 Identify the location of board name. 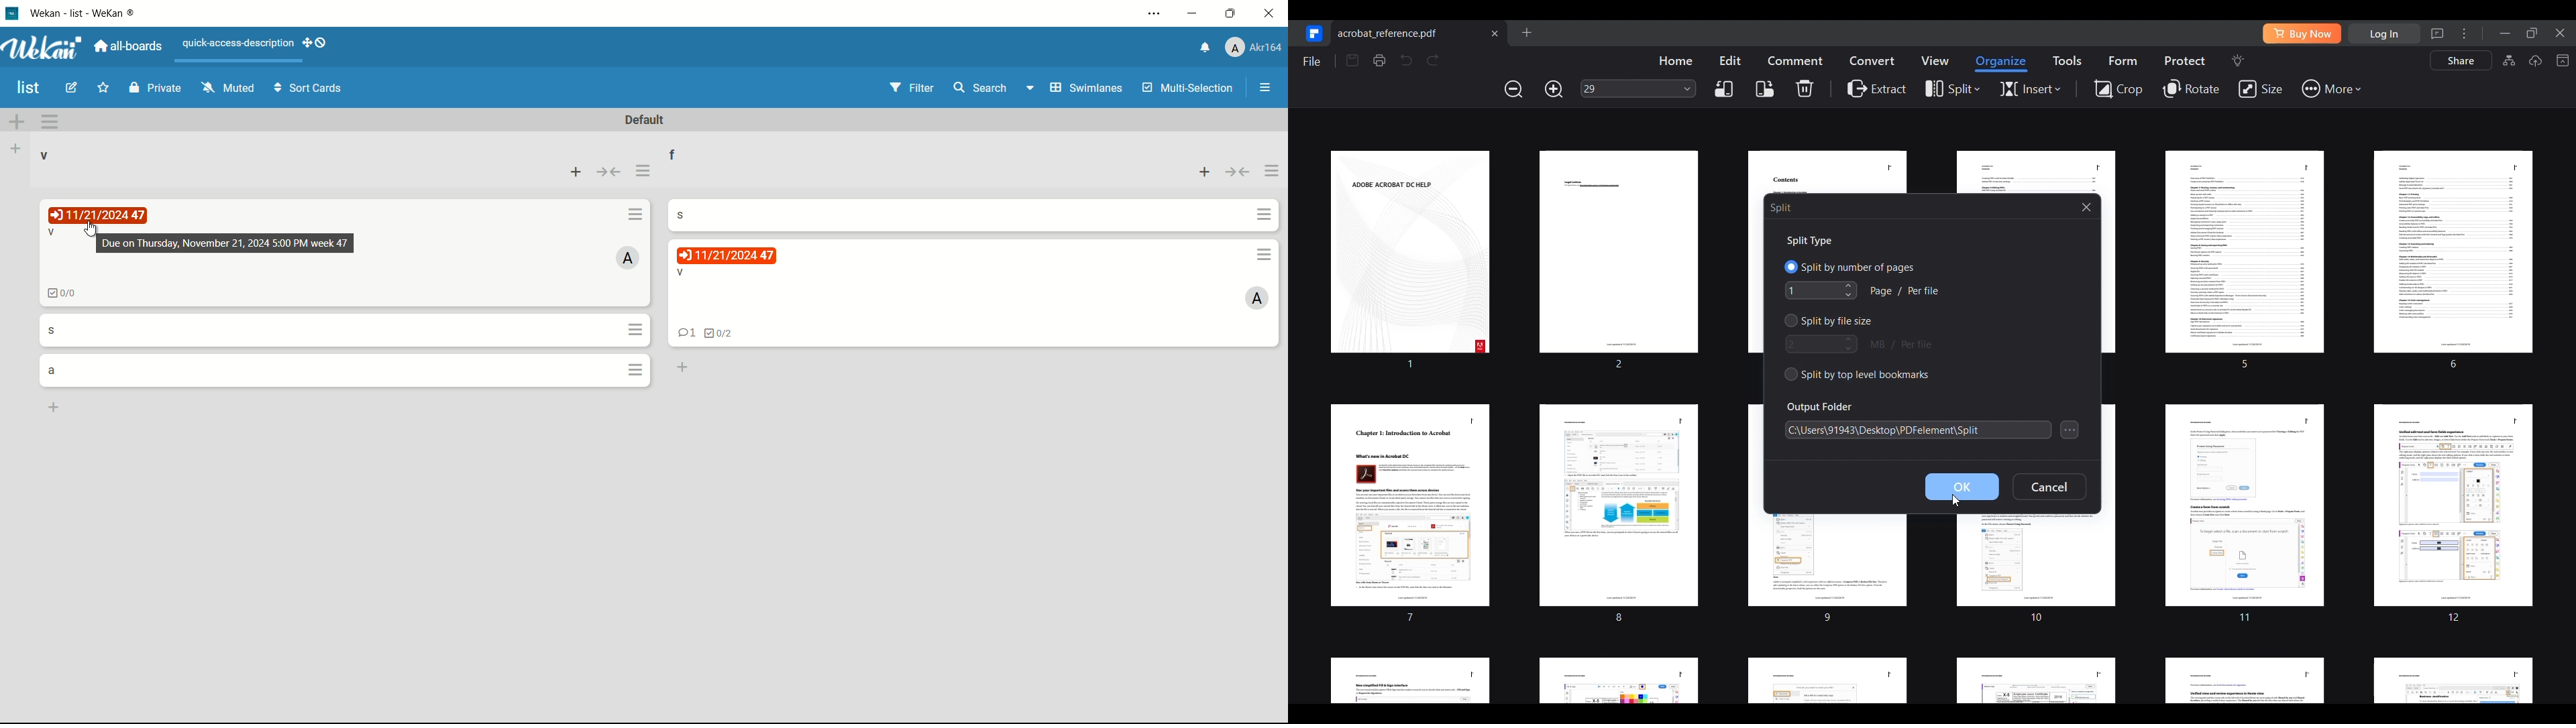
(30, 88).